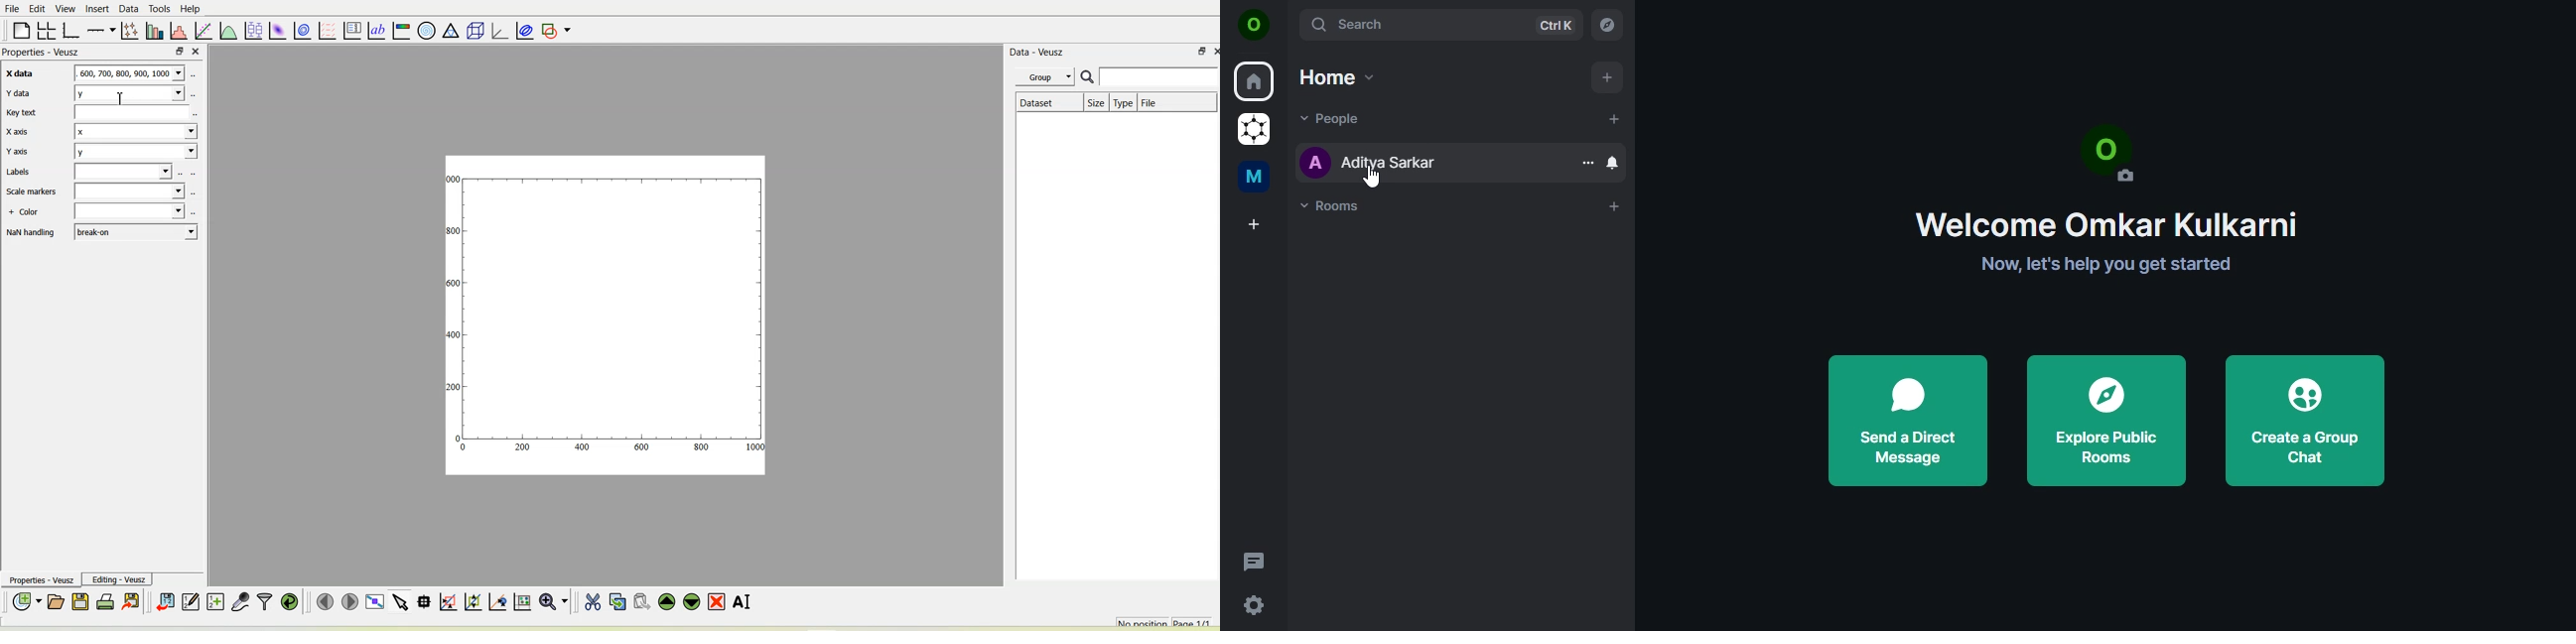 The image size is (2576, 644). I want to click on Edit and enter new datasets, so click(189, 602).